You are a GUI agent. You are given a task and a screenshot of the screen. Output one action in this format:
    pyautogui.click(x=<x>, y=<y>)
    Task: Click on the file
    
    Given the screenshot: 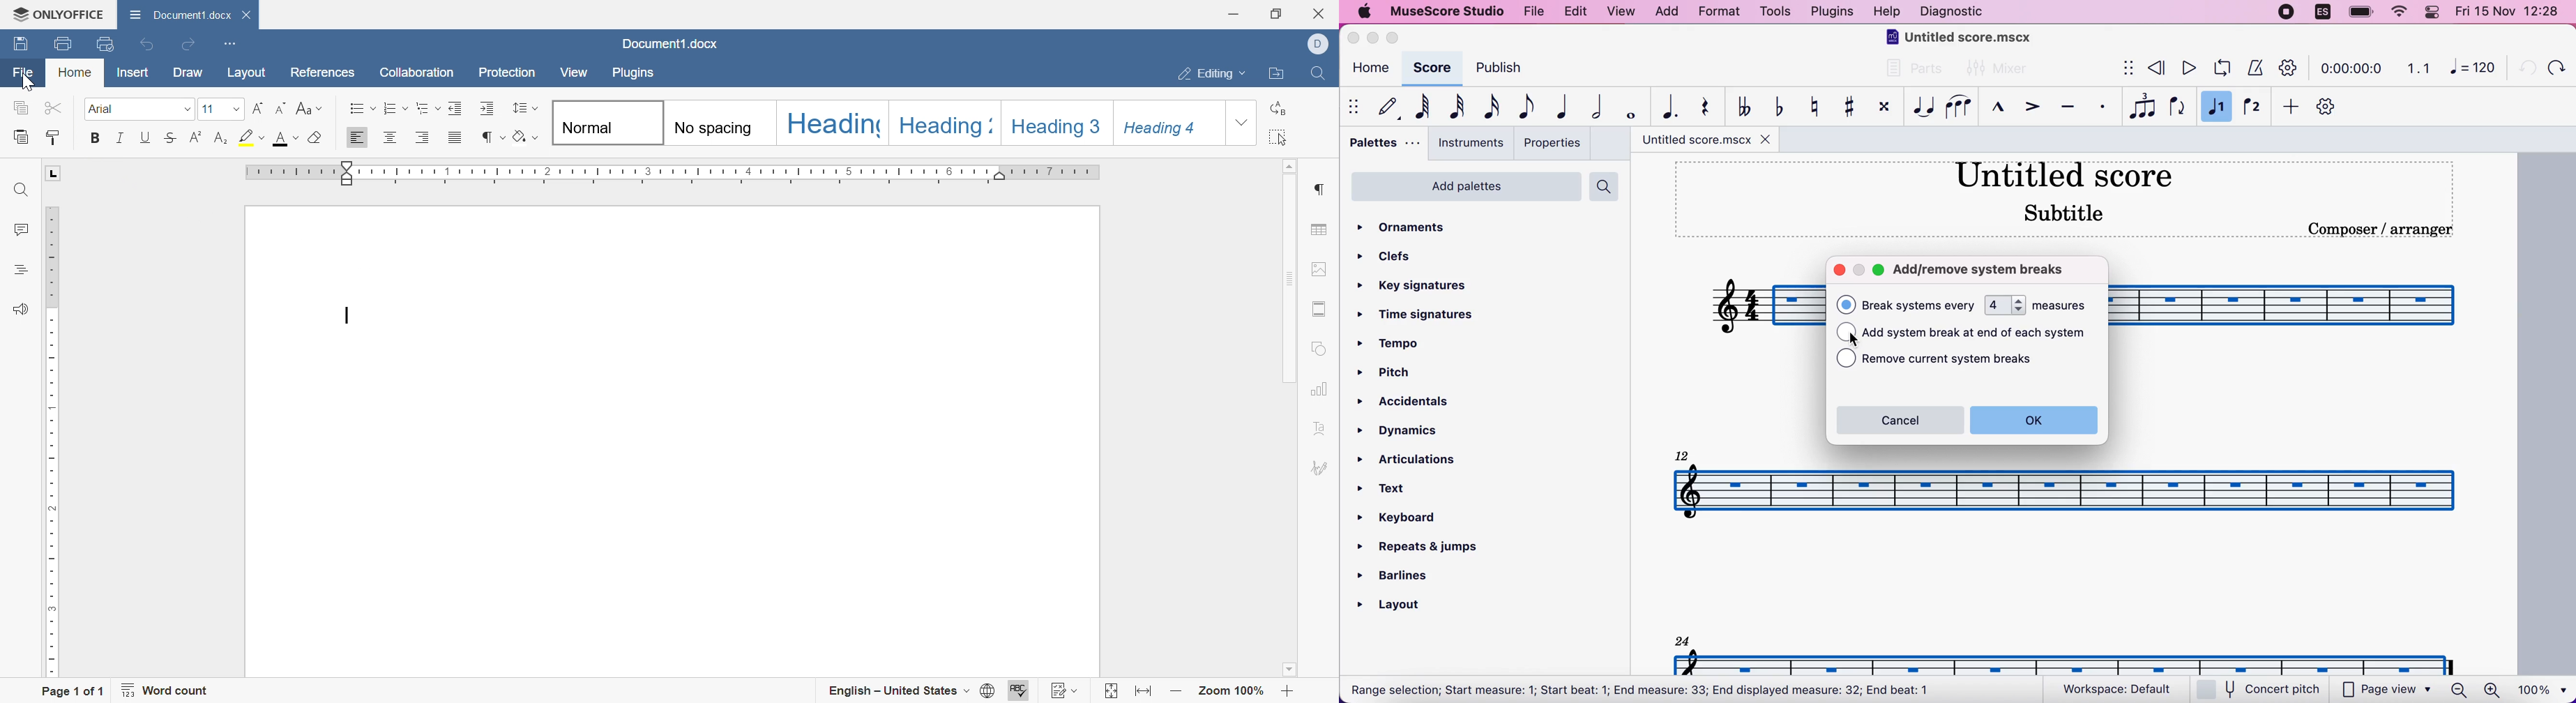 What is the action you would take?
    pyautogui.click(x=24, y=75)
    